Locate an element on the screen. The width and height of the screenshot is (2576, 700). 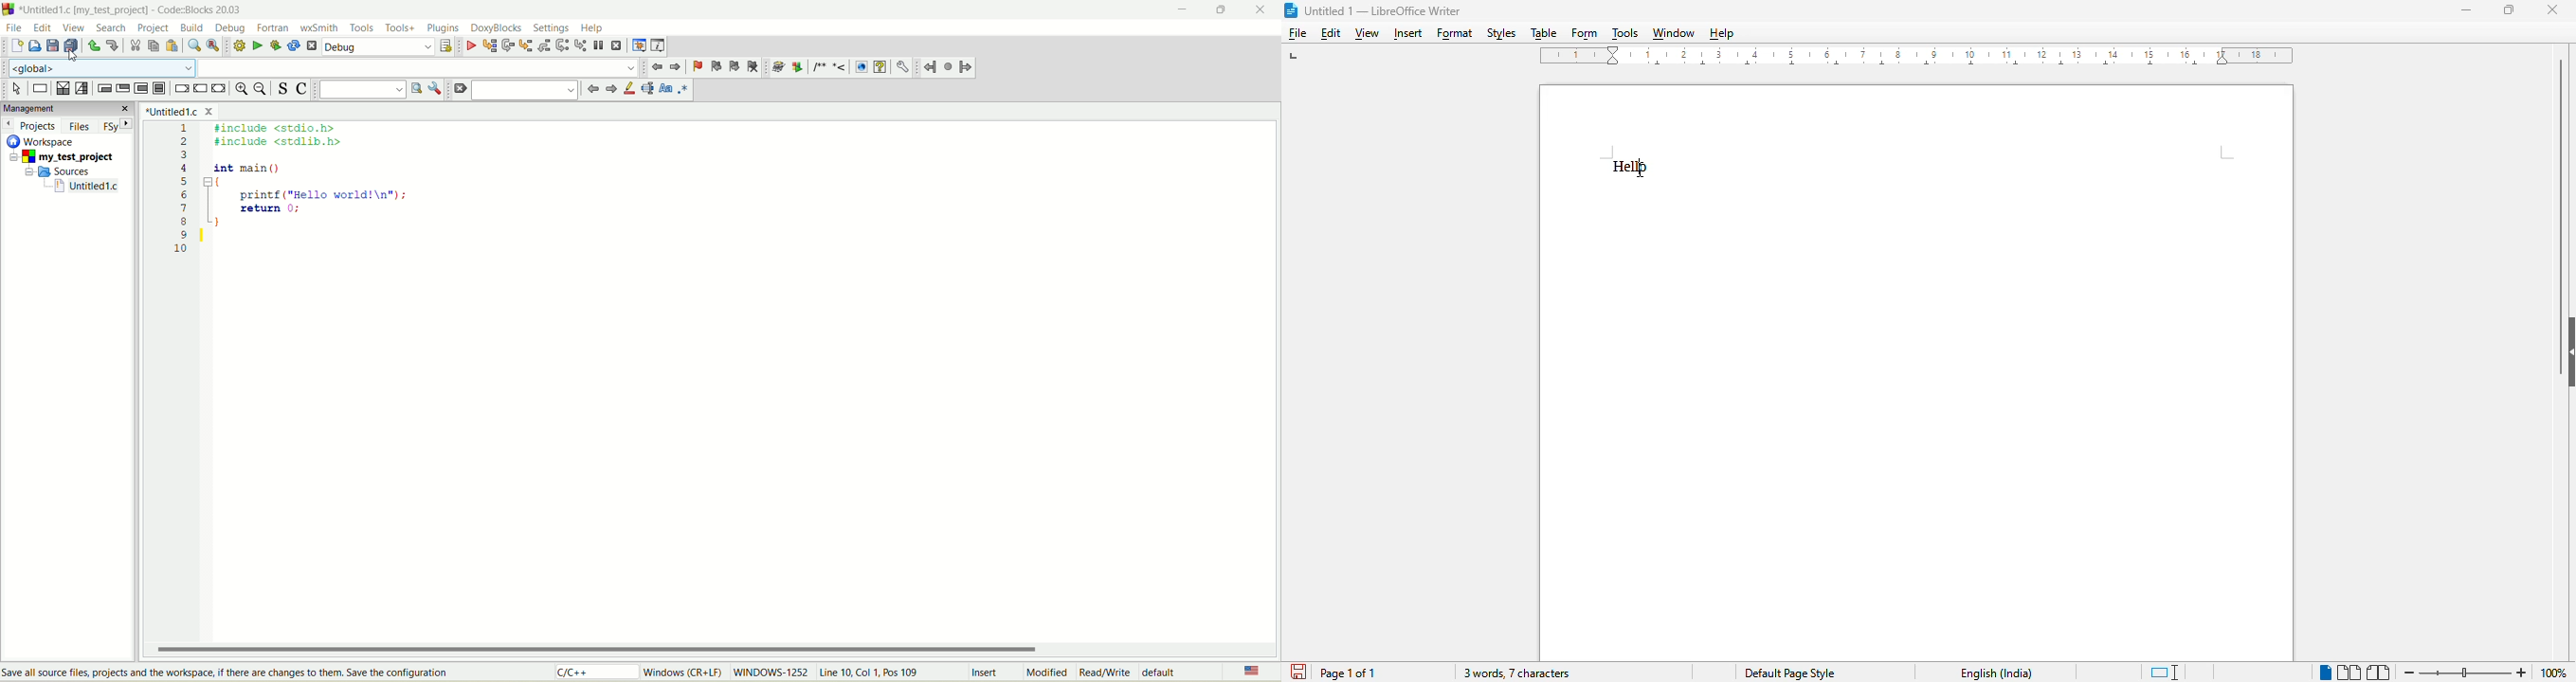
match case is located at coordinates (665, 91).